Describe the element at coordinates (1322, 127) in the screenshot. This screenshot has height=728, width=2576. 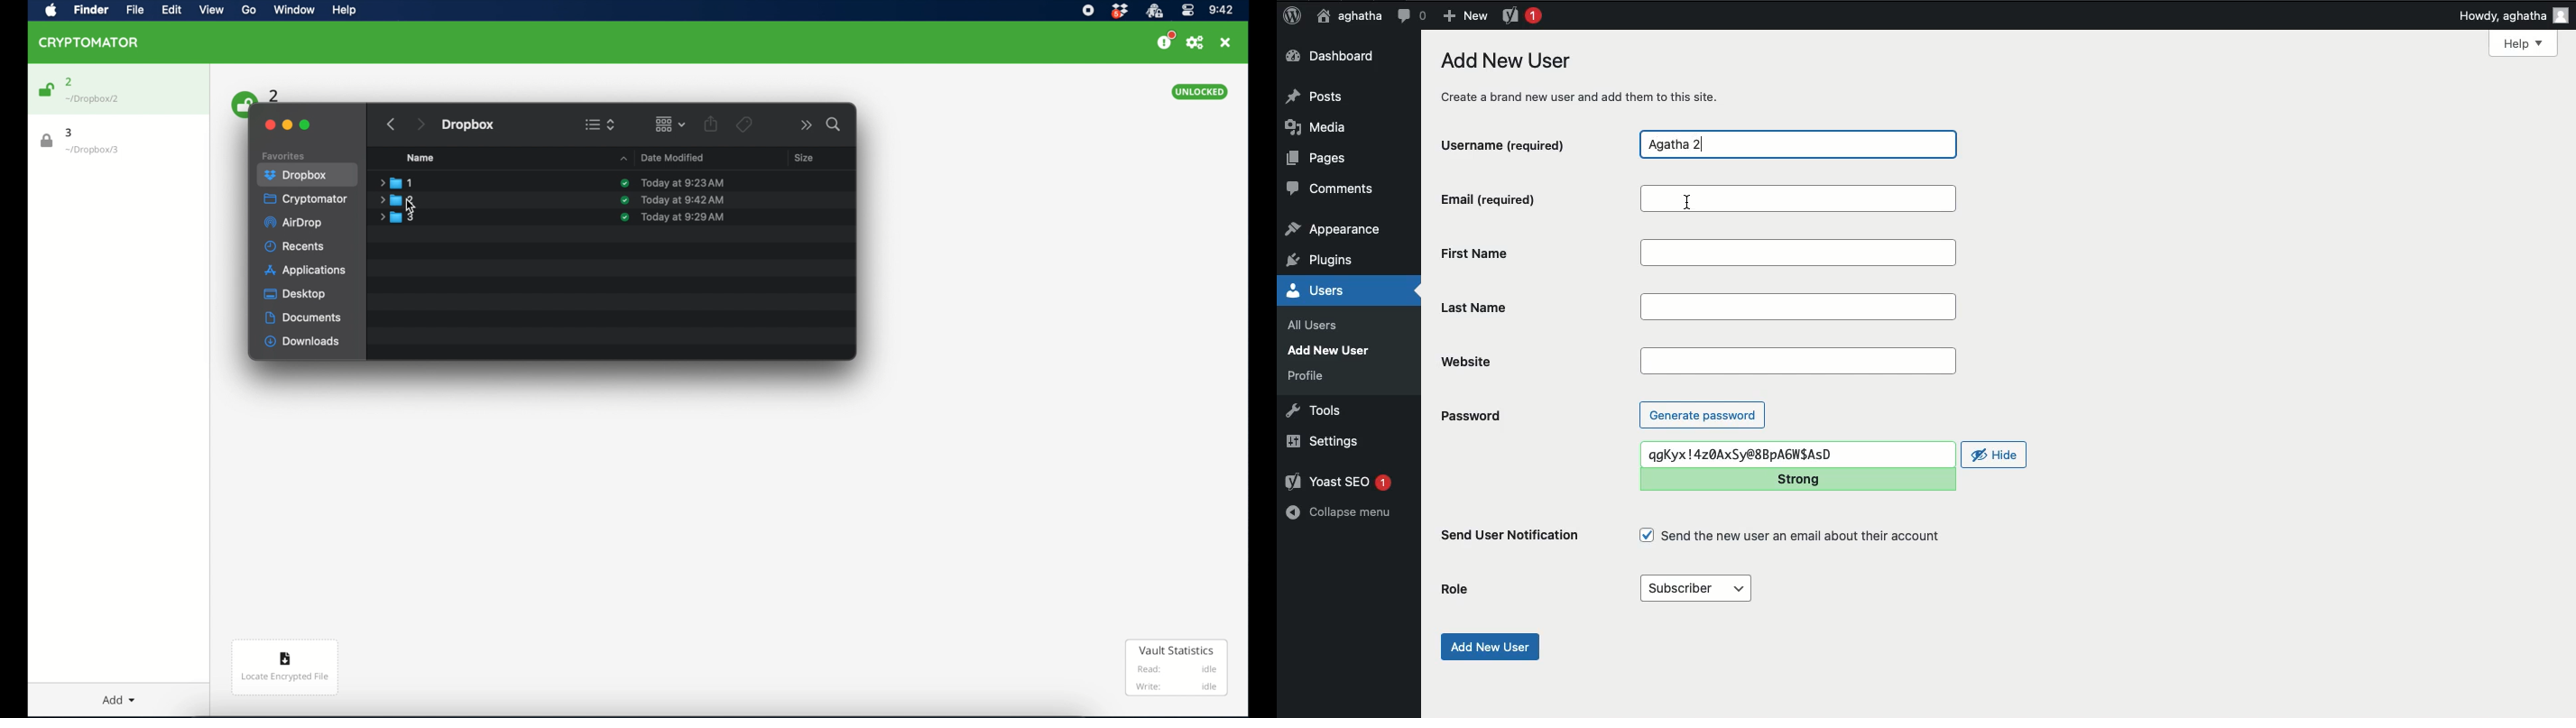
I see `Media` at that location.